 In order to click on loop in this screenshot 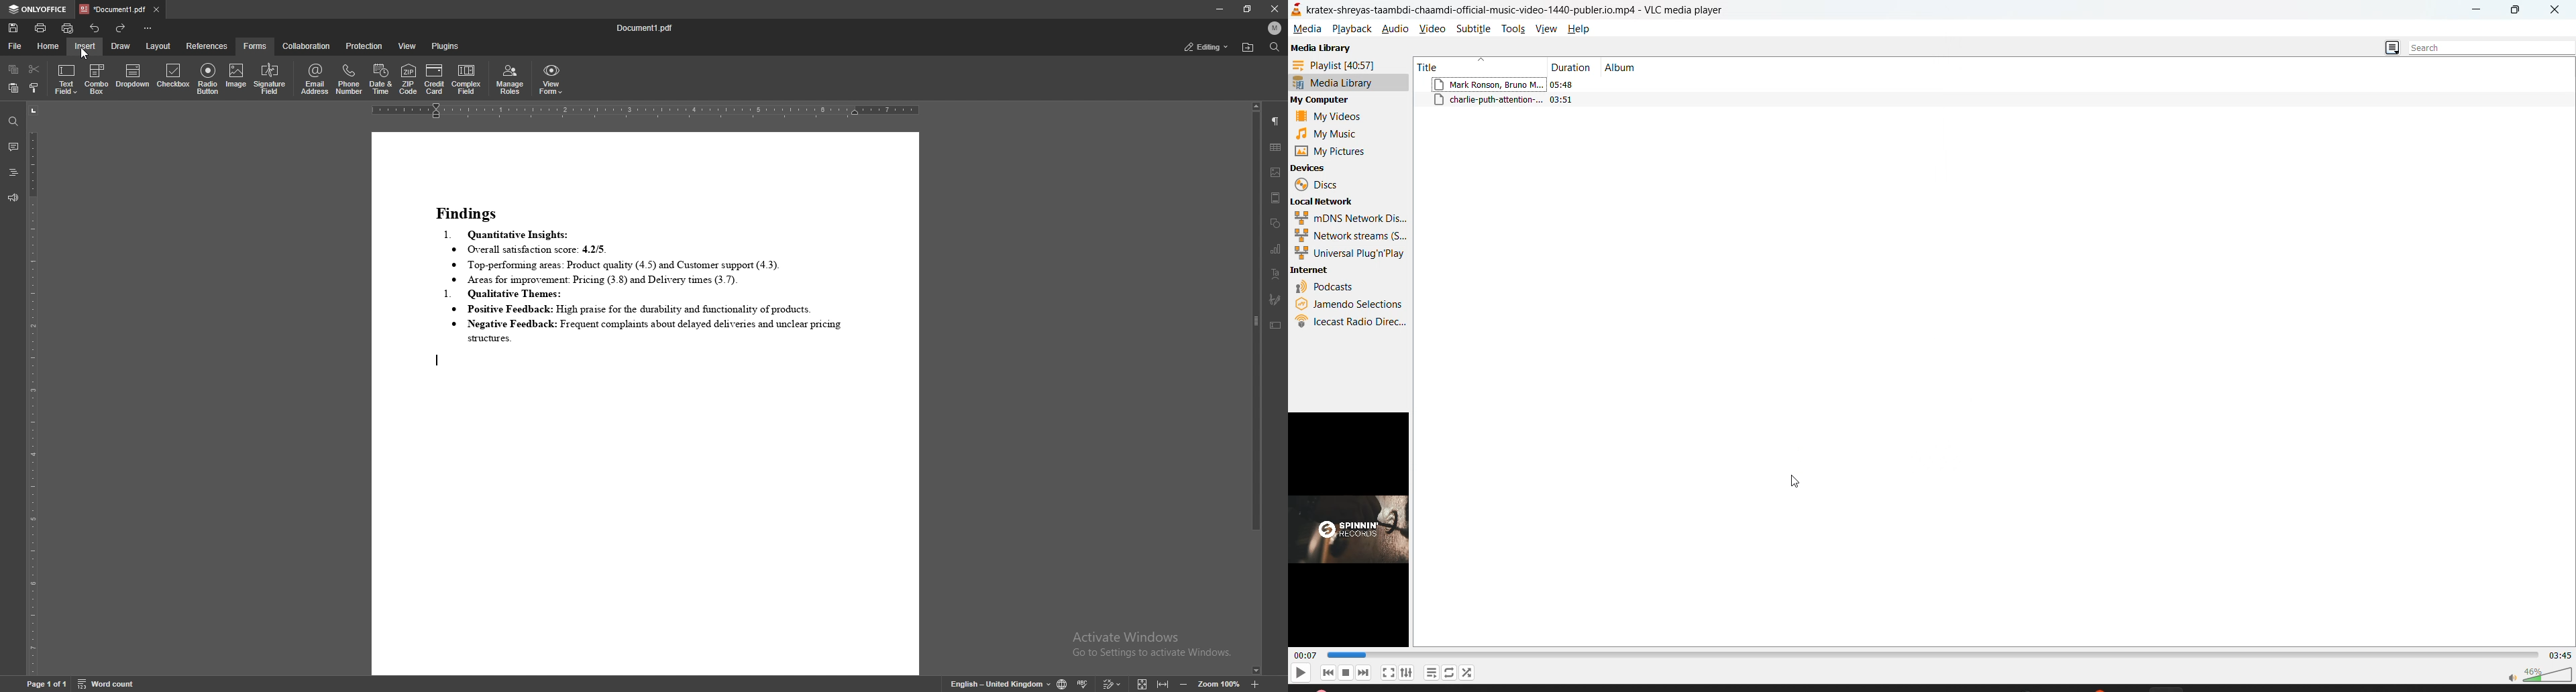, I will do `click(1448, 671)`.